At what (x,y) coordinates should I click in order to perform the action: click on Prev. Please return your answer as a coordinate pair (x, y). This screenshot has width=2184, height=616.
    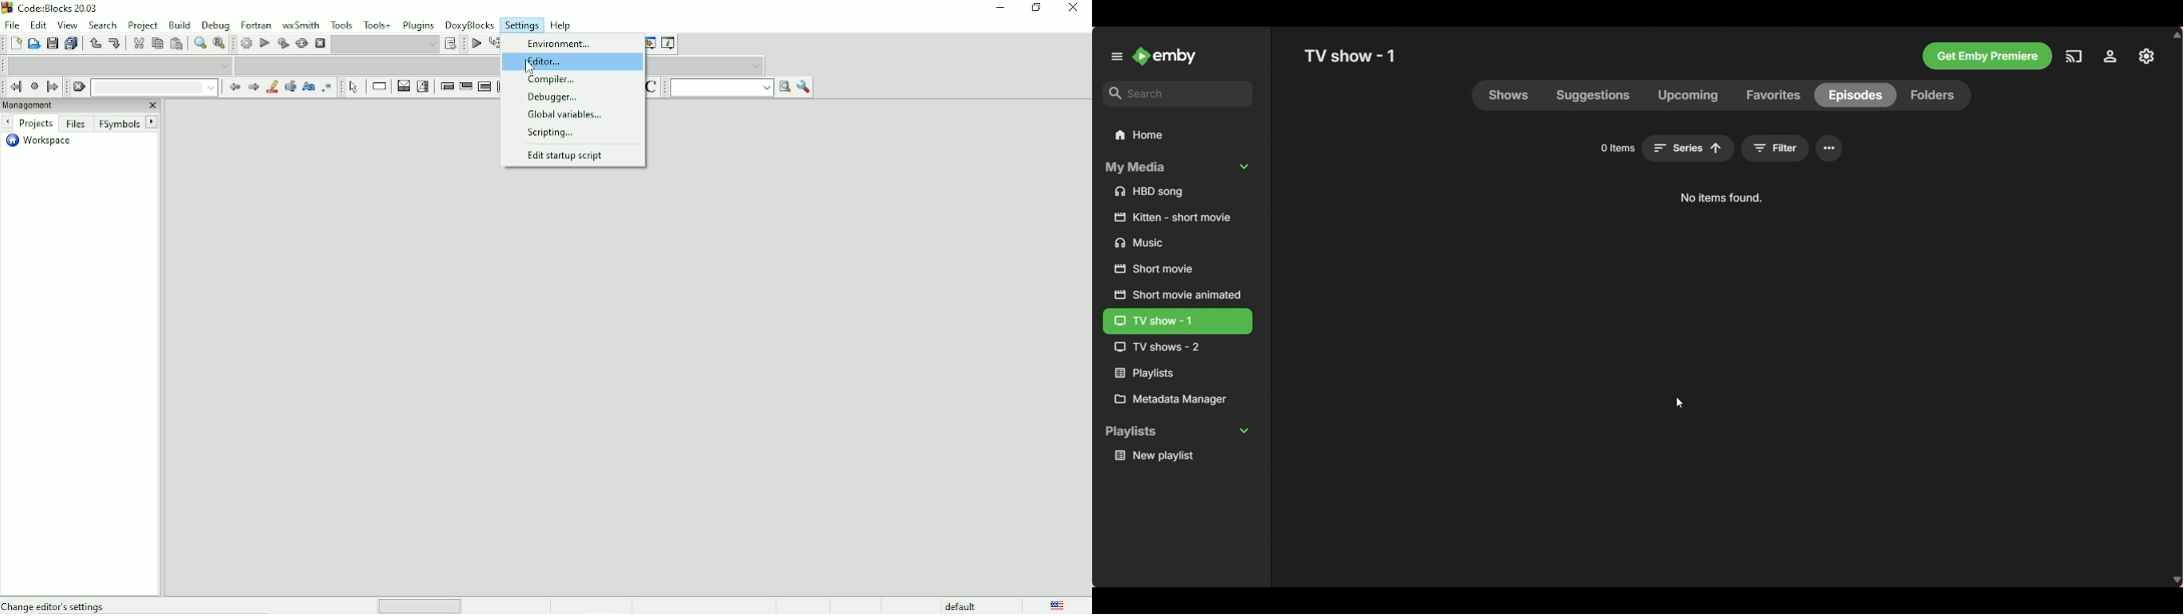
    Looking at the image, I should click on (234, 87).